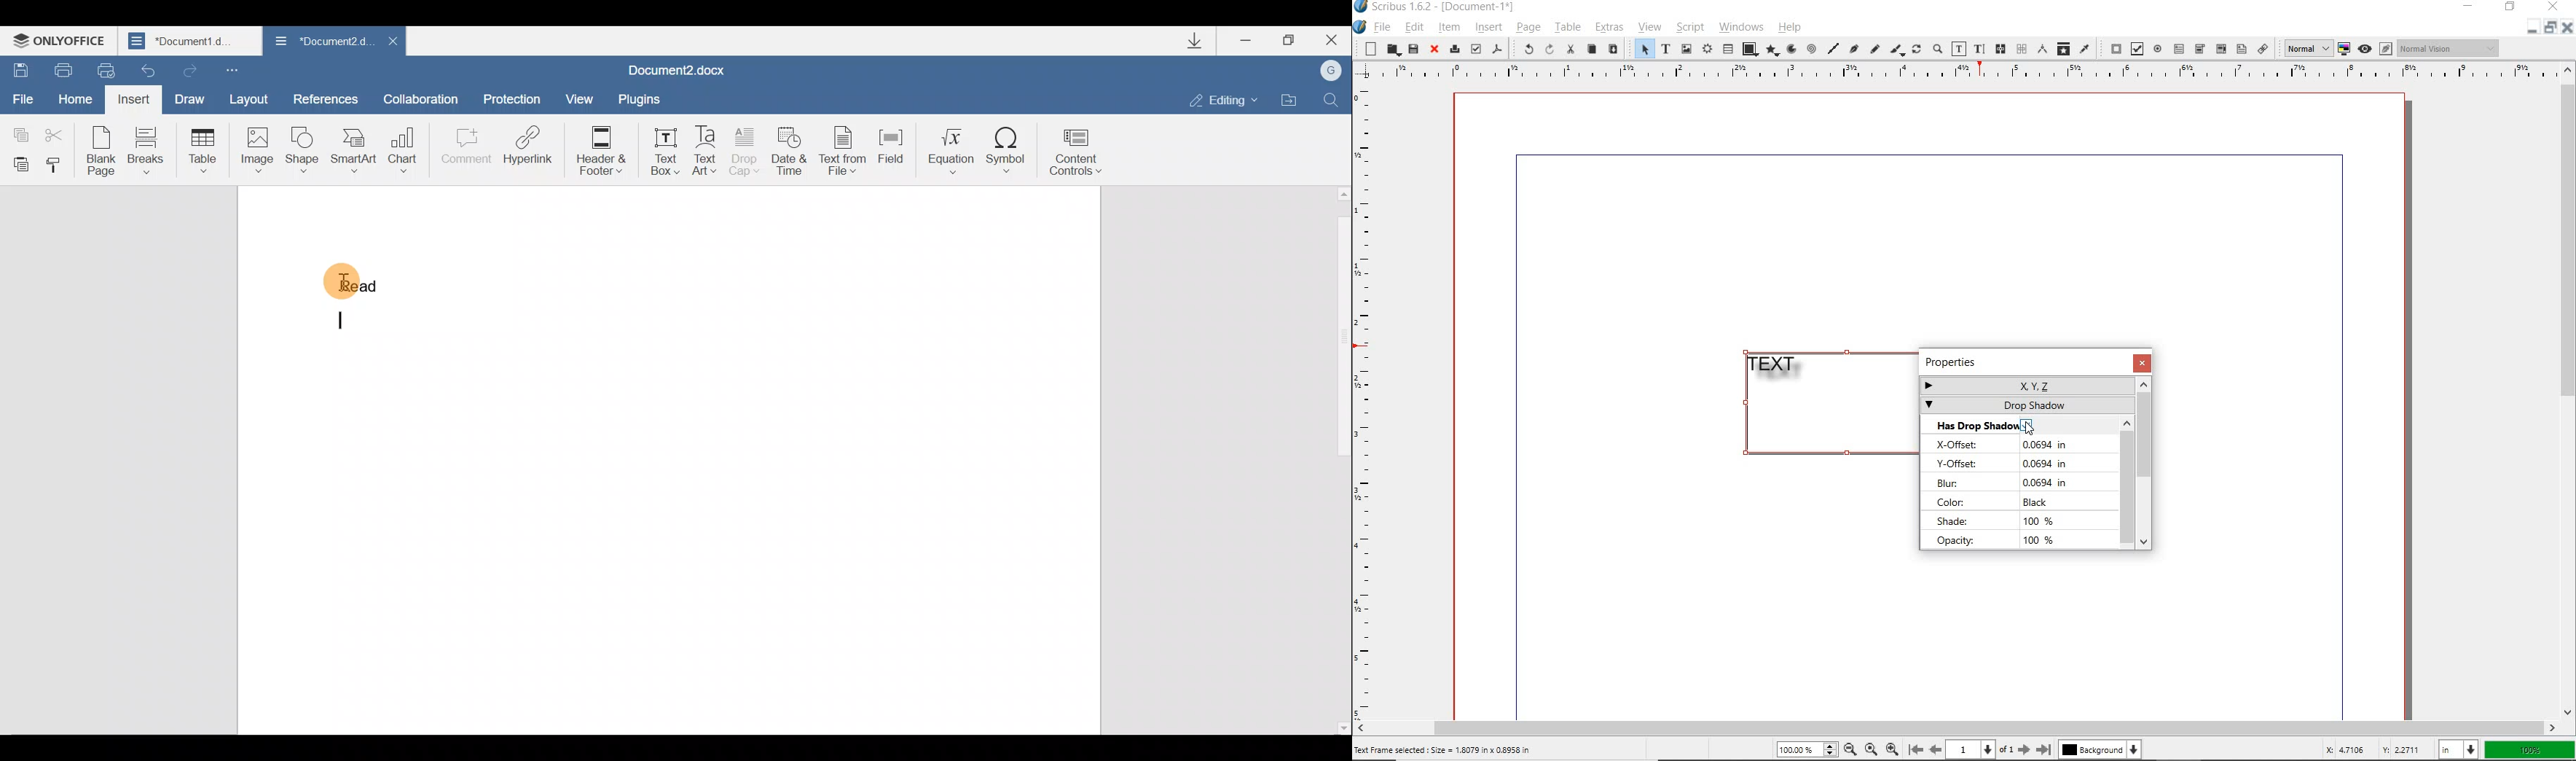 This screenshot has height=784, width=2576. I want to click on Properties, so click(1969, 361).